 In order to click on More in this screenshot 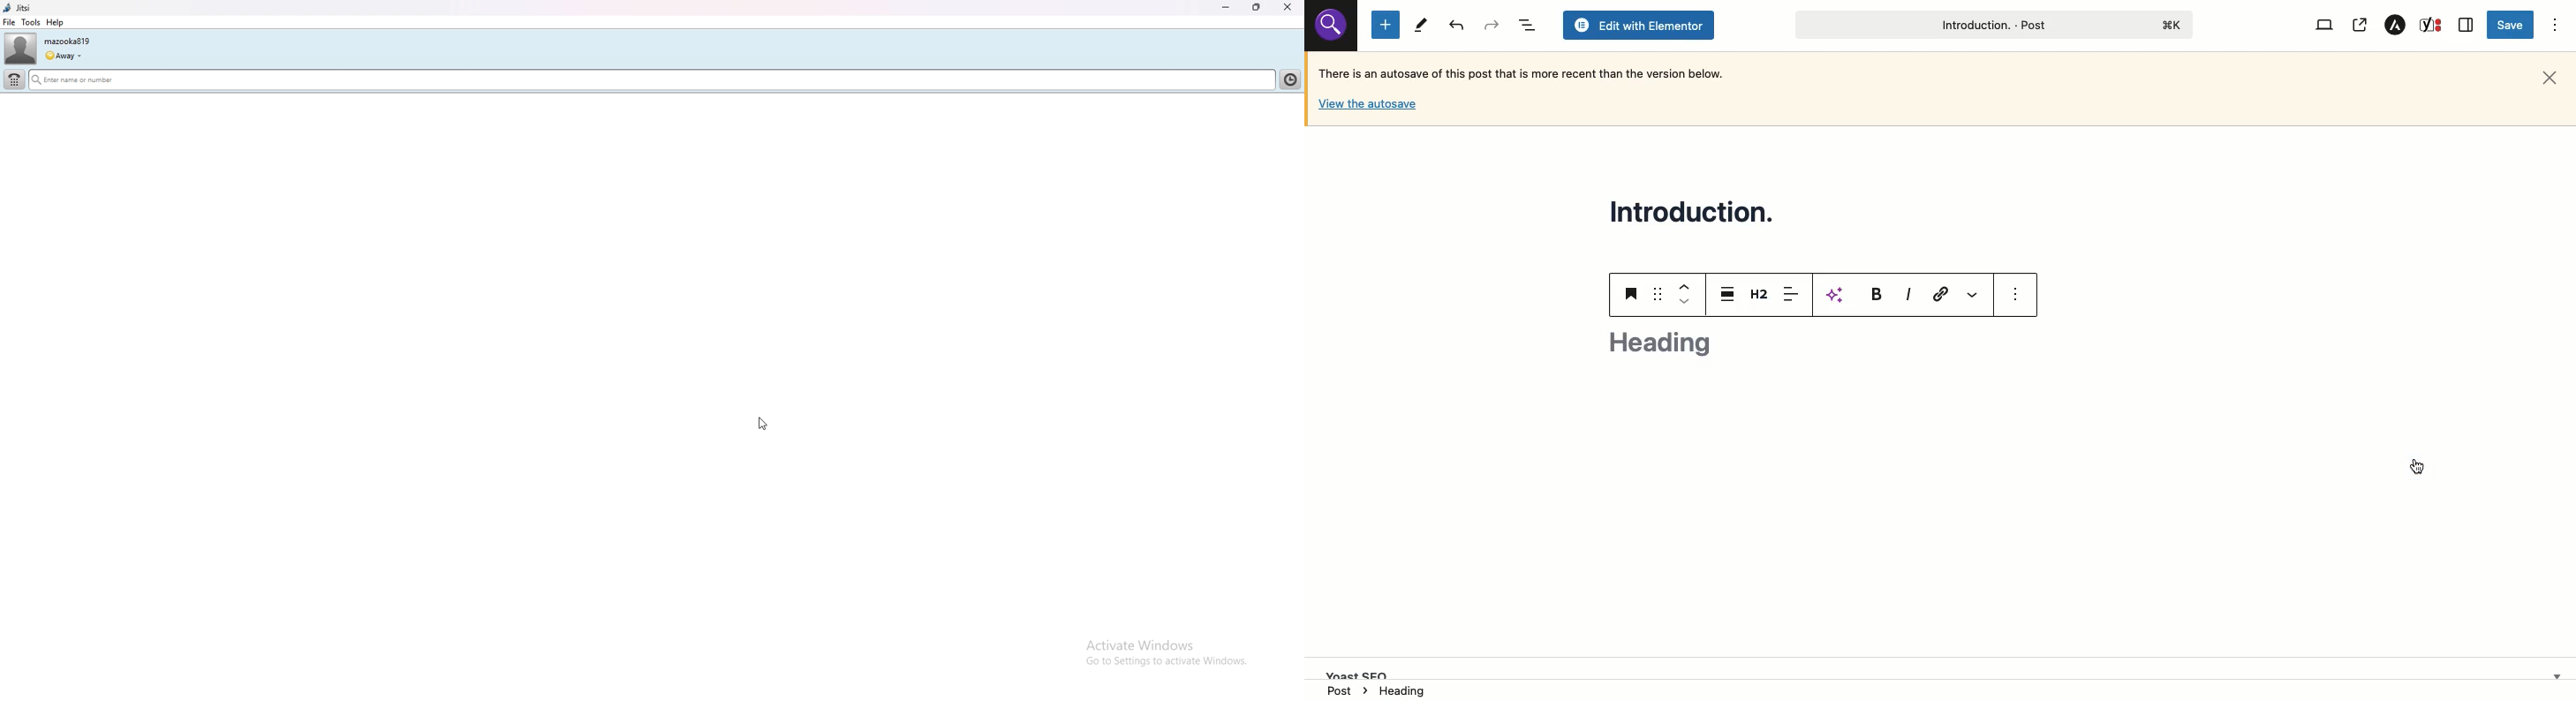, I will do `click(1975, 295)`.